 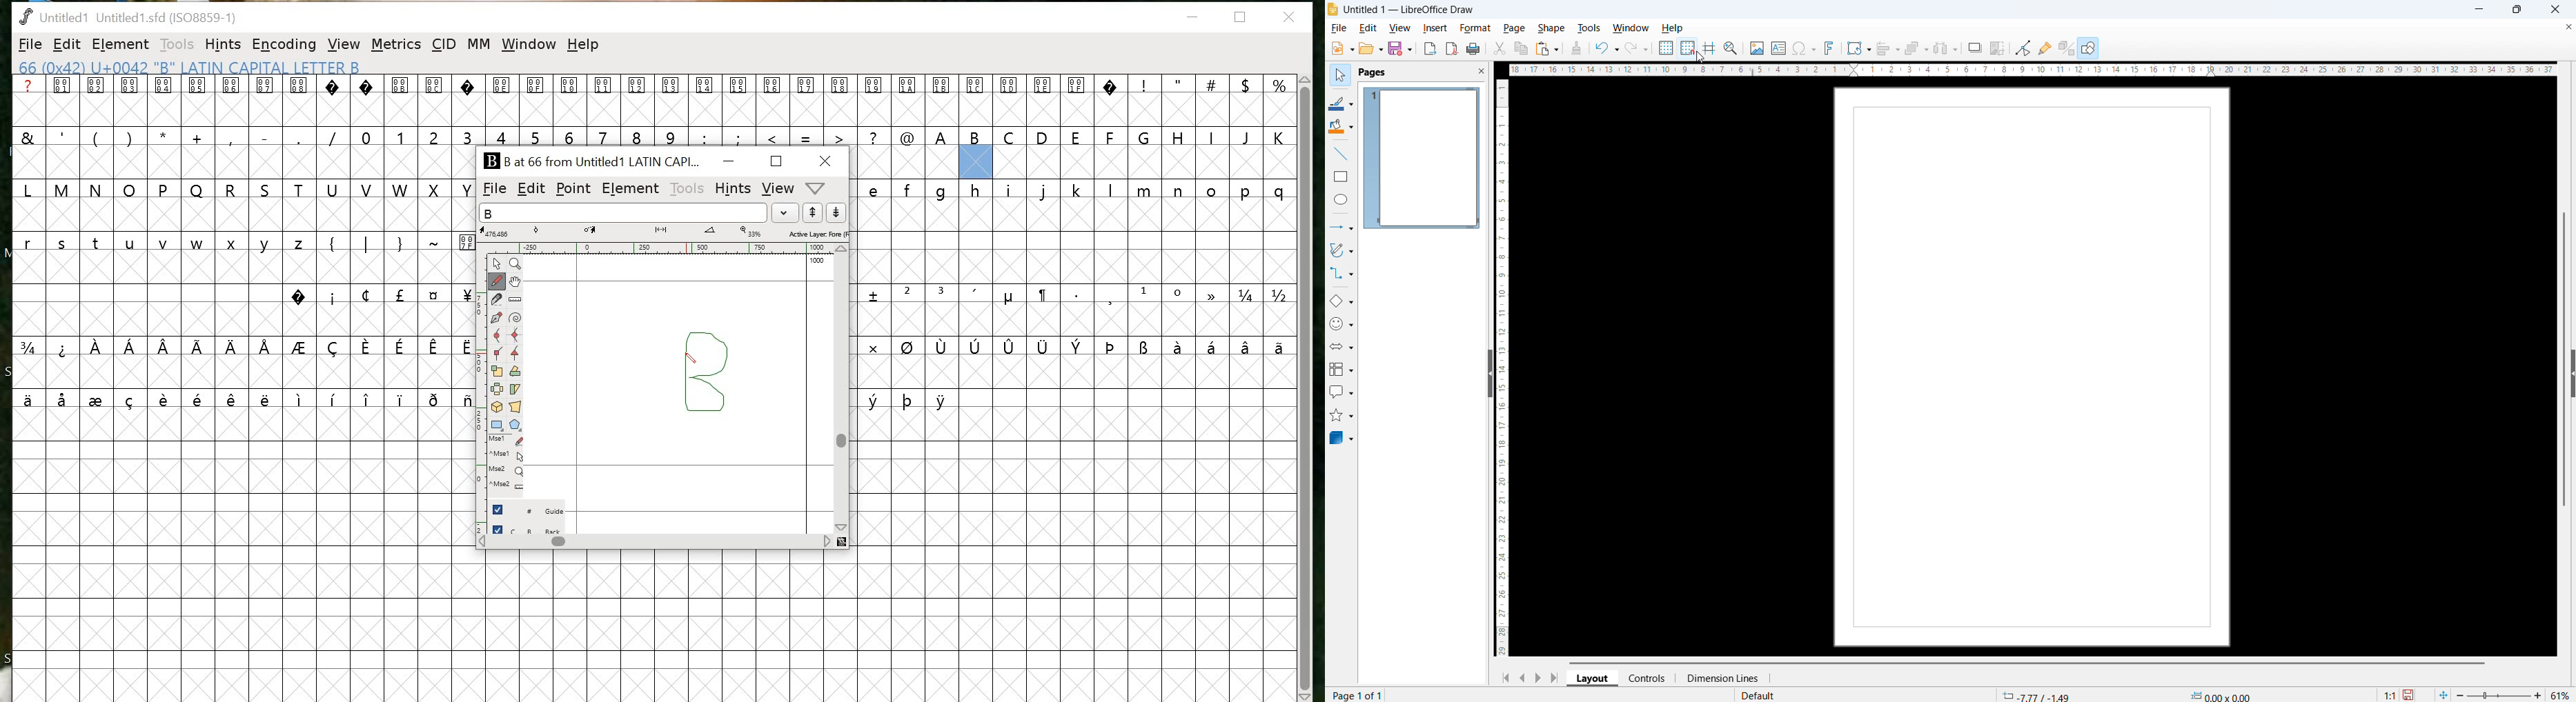 What do you see at coordinates (1399, 28) in the screenshot?
I see `view` at bounding box center [1399, 28].